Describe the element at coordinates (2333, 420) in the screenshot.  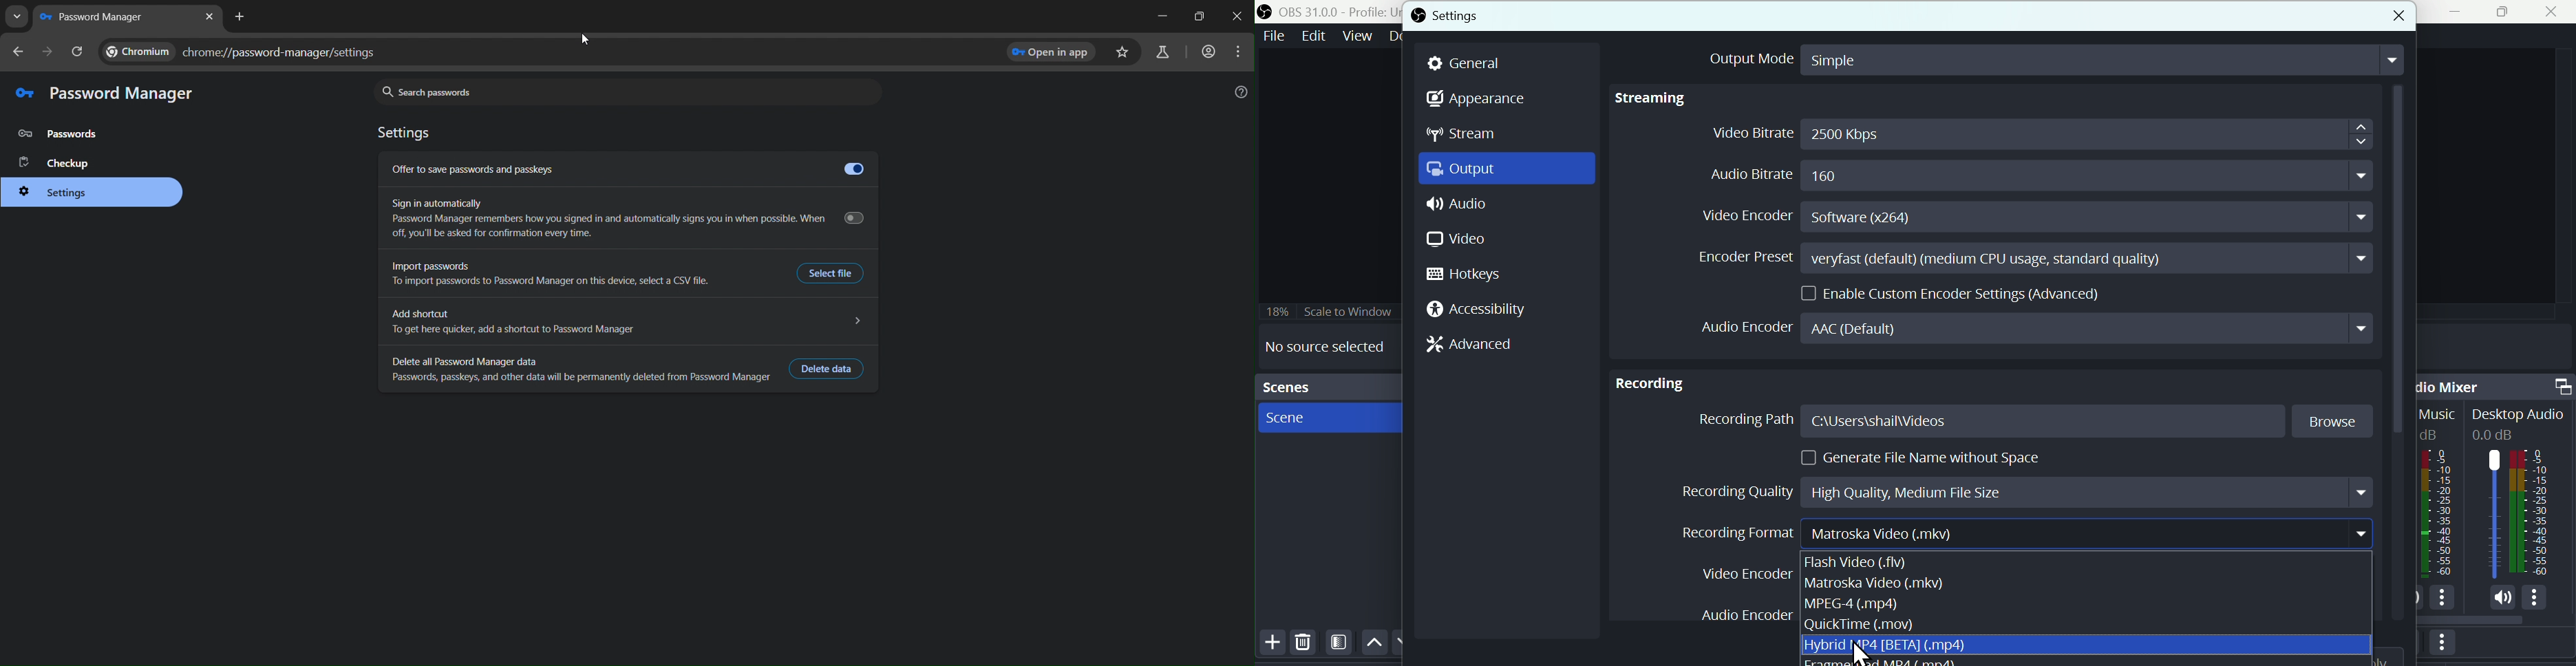
I see `Browse` at that location.